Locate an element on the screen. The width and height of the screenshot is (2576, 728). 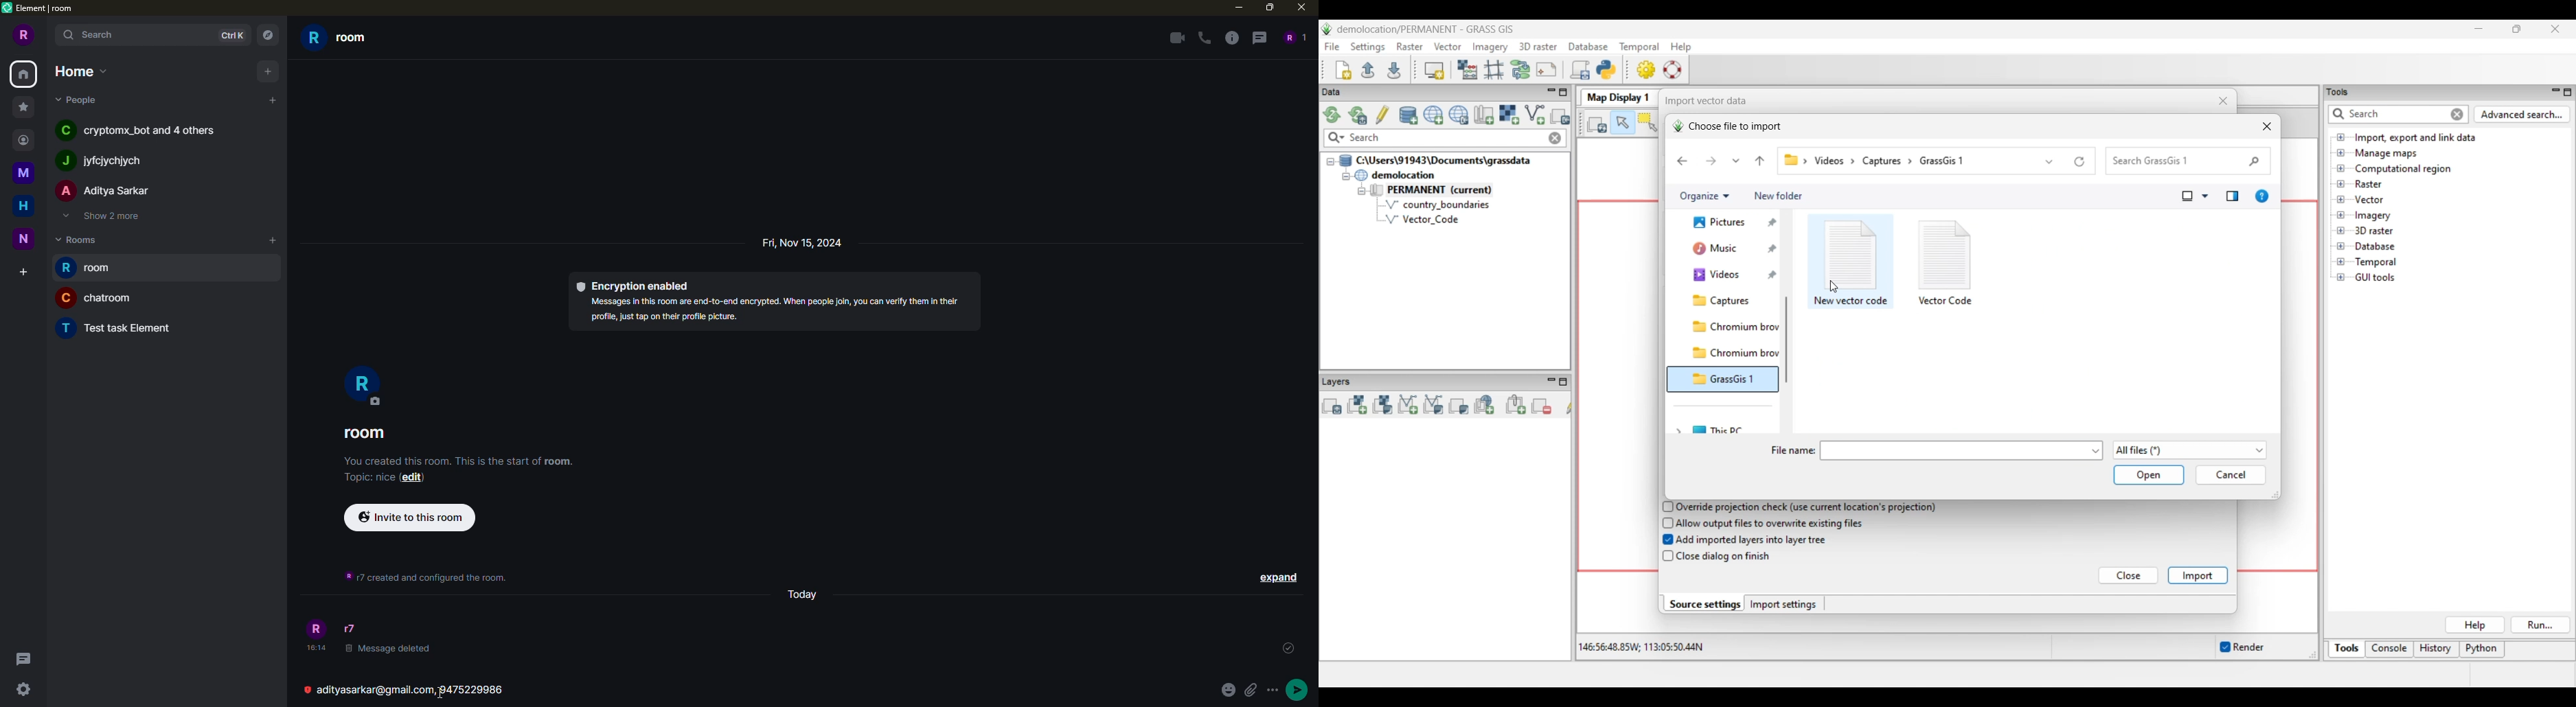
day is located at coordinates (809, 242).